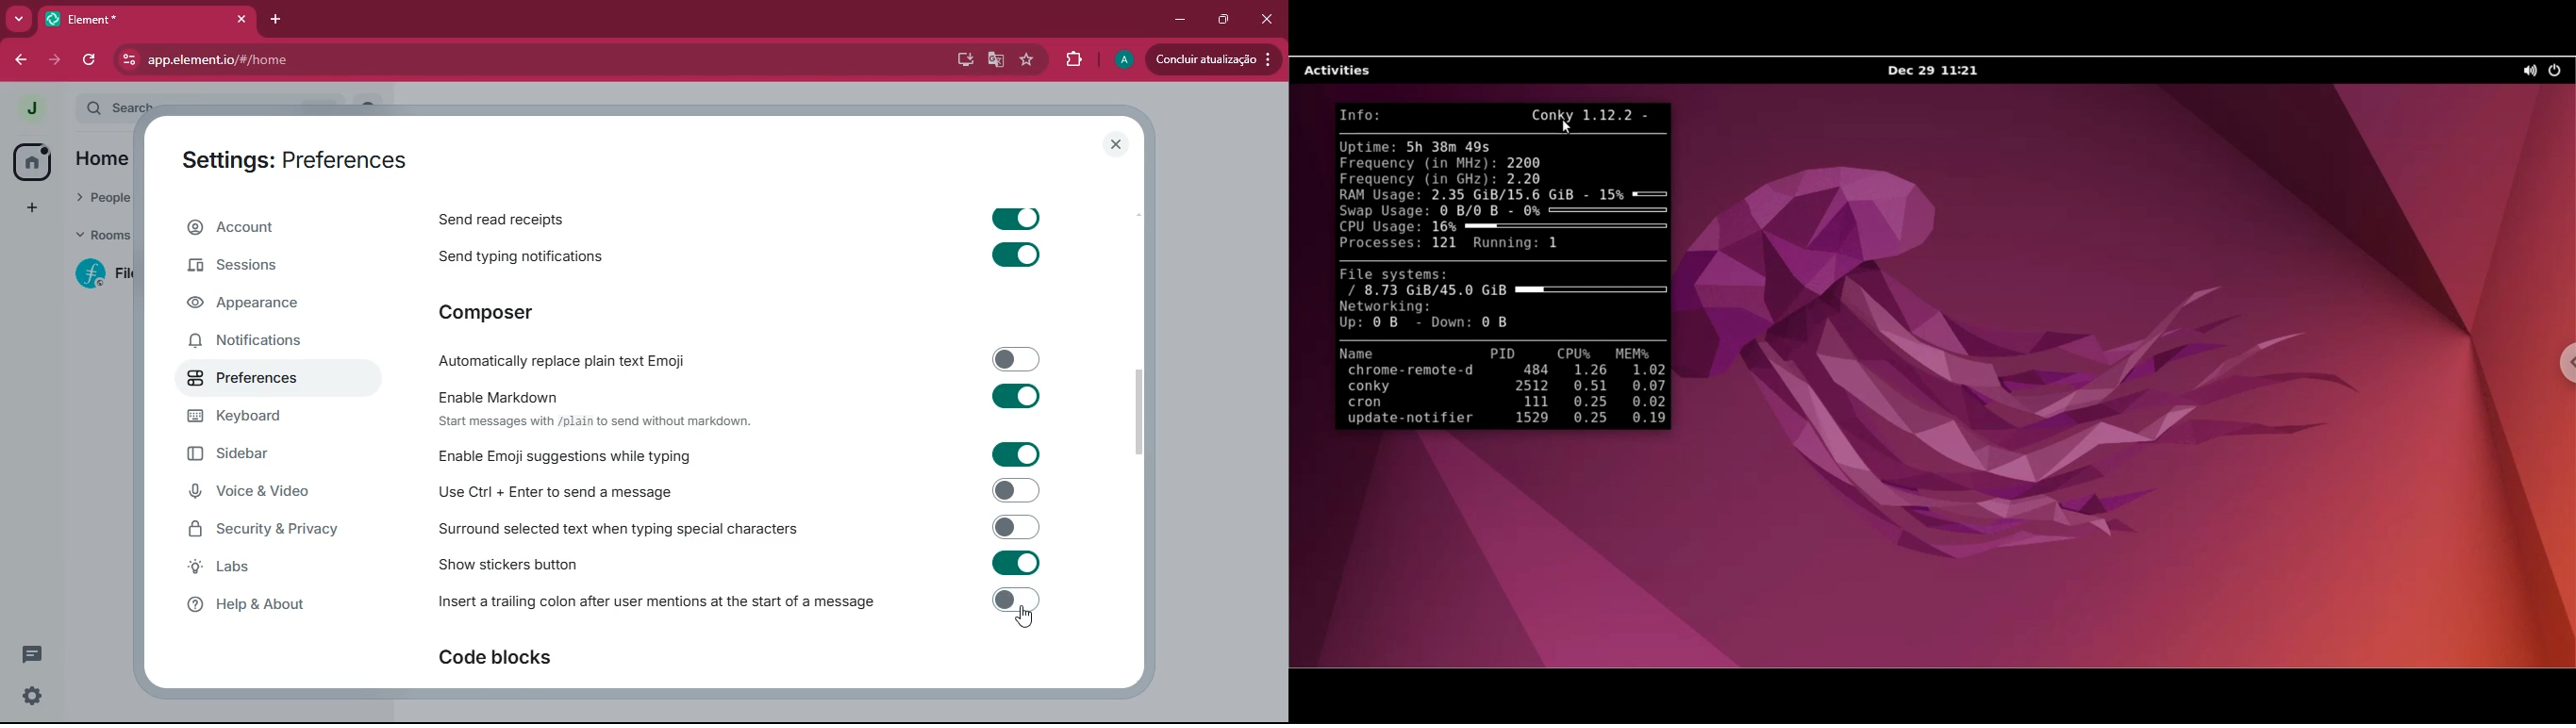 This screenshot has height=728, width=2576. What do you see at coordinates (300, 158) in the screenshot?
I see `Settings: Preferences` at bounding box center [300, 158].